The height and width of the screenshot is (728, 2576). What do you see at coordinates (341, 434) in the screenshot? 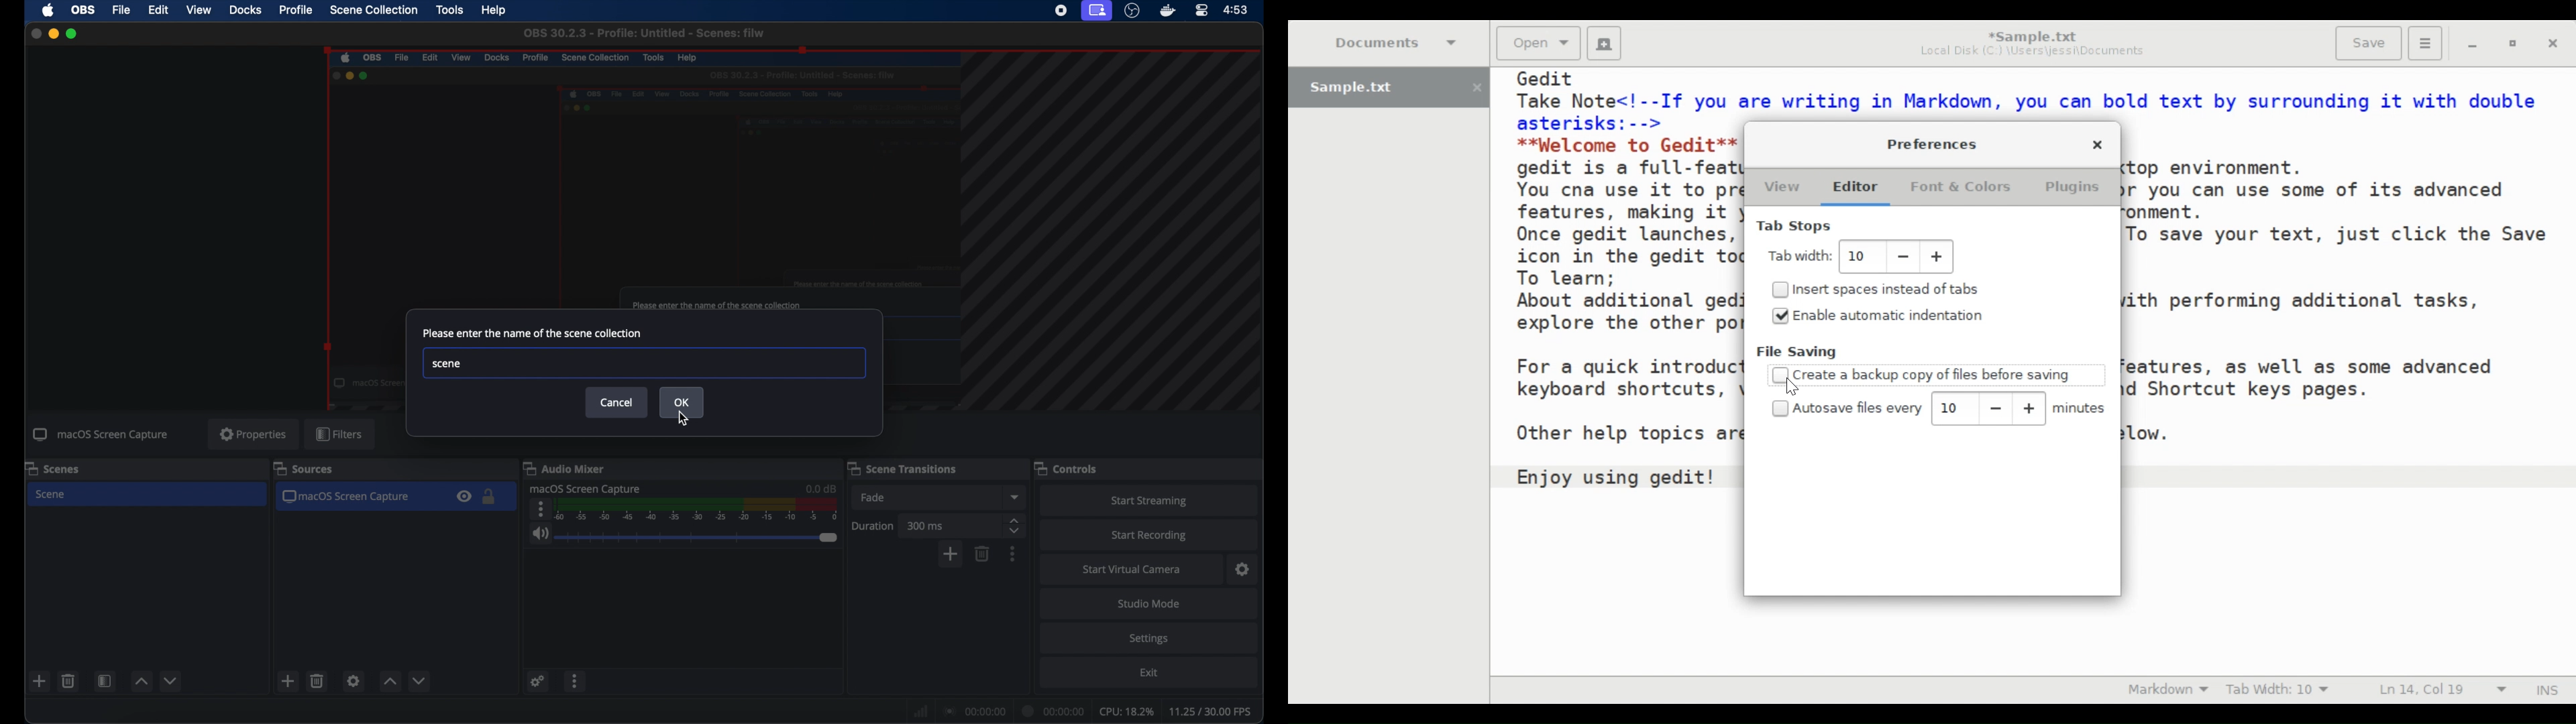
I see `filters` at bounding box center [341, 434].